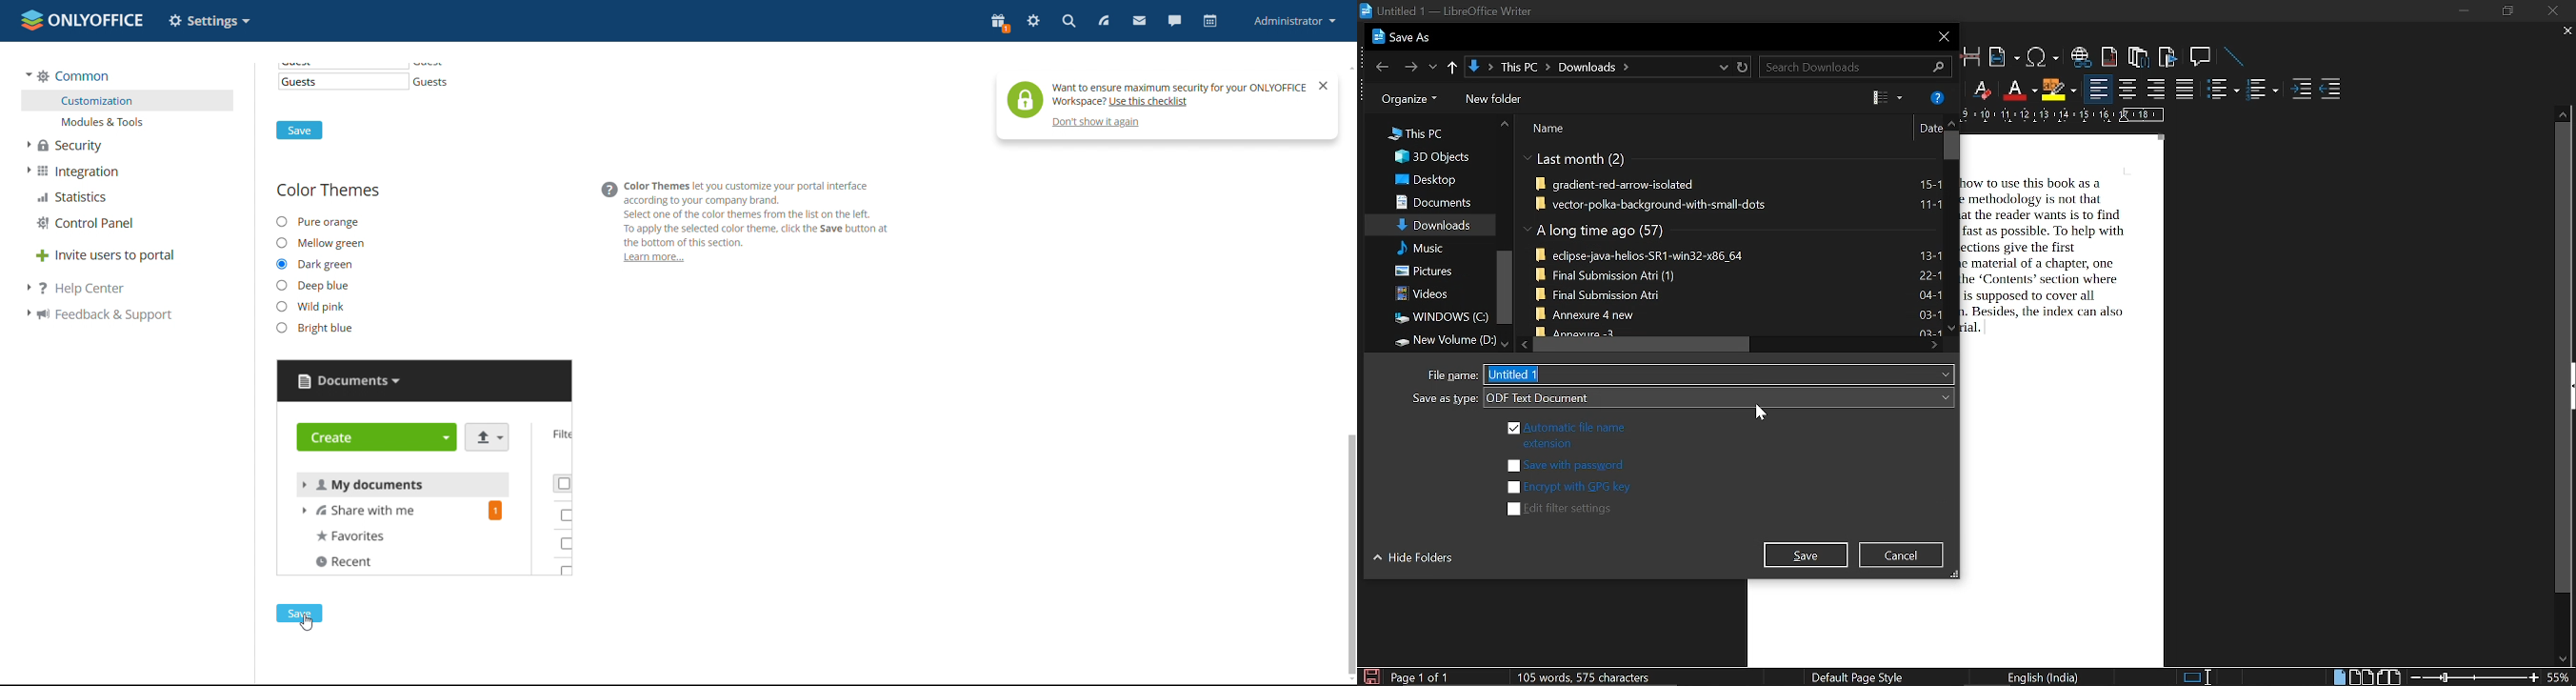 The image size is (2576, 700). Describe the element at coordinates (85, 224) in the screenshot. I see `control panel` at that location.